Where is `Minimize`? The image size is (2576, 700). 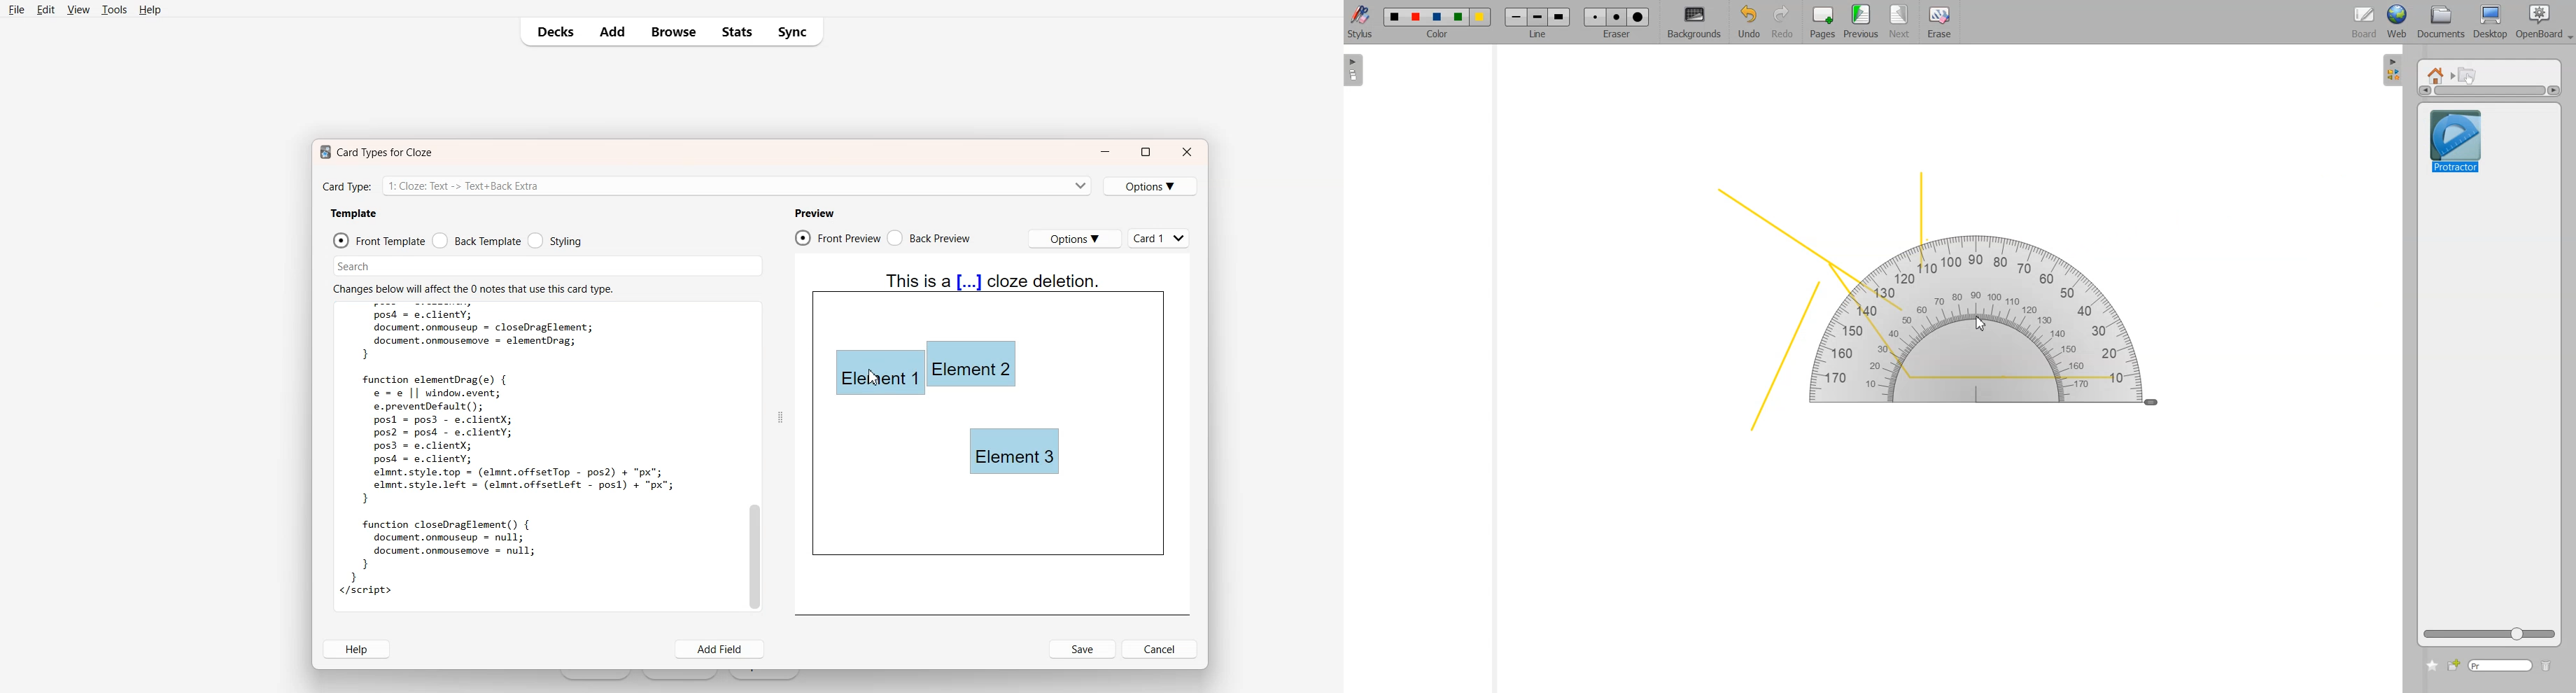 Minimize is located at coordinates (1105, 153).